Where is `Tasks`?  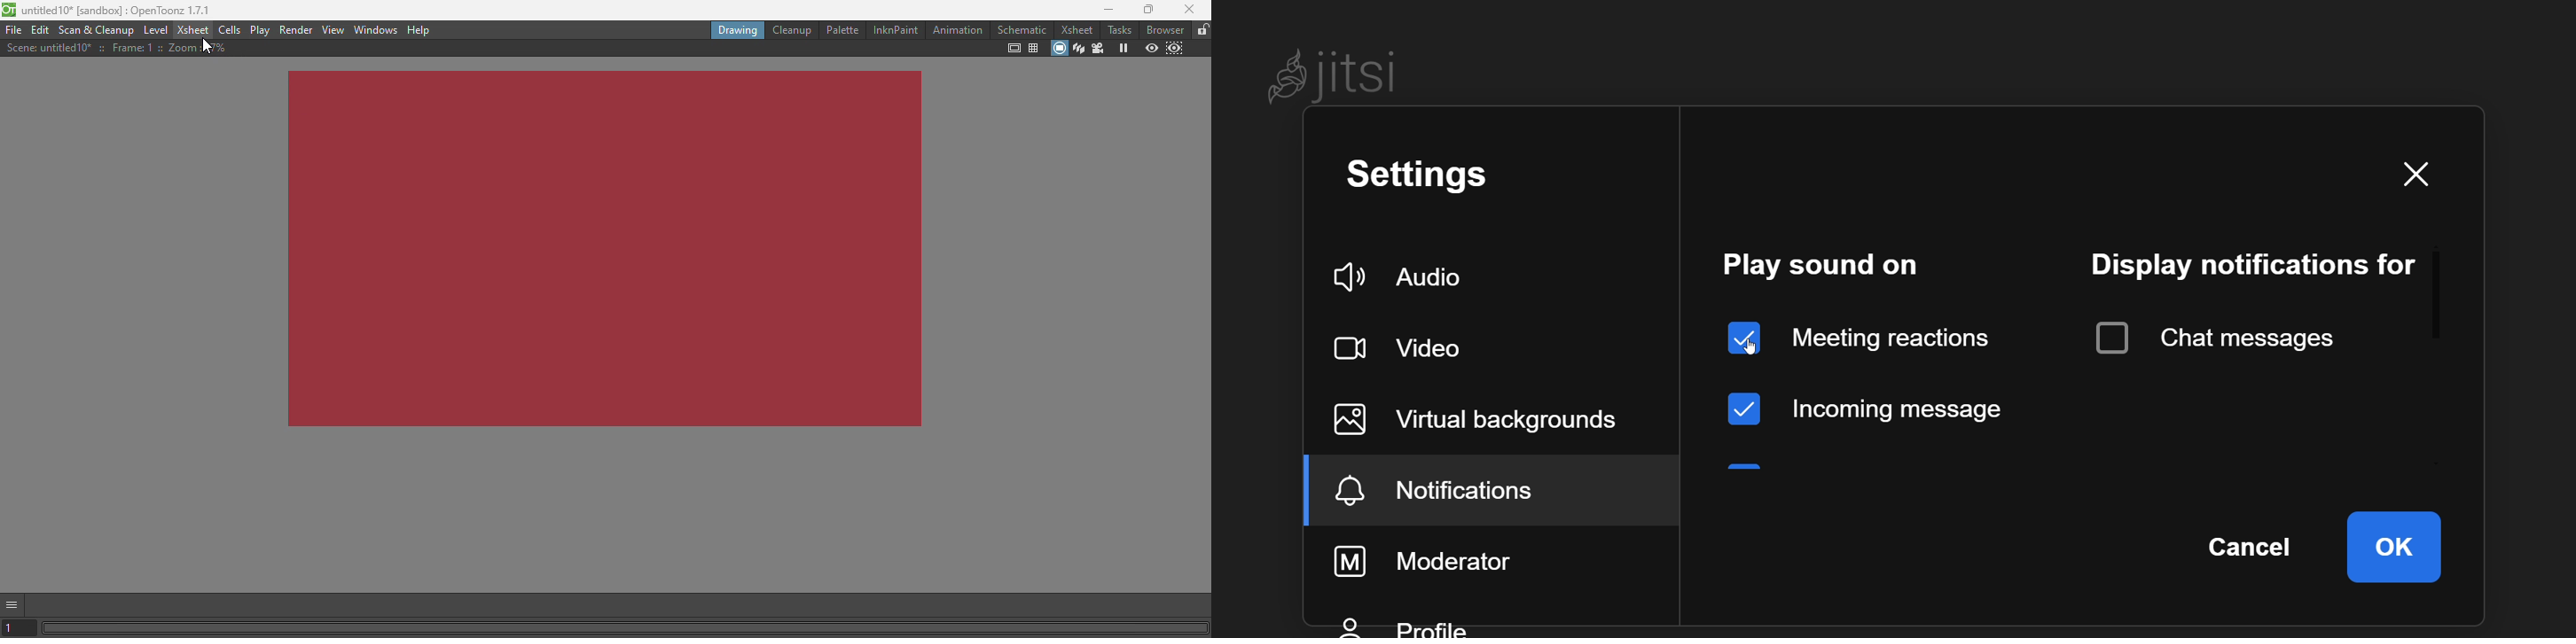 Tasks is located at coordinates (1116, 28).